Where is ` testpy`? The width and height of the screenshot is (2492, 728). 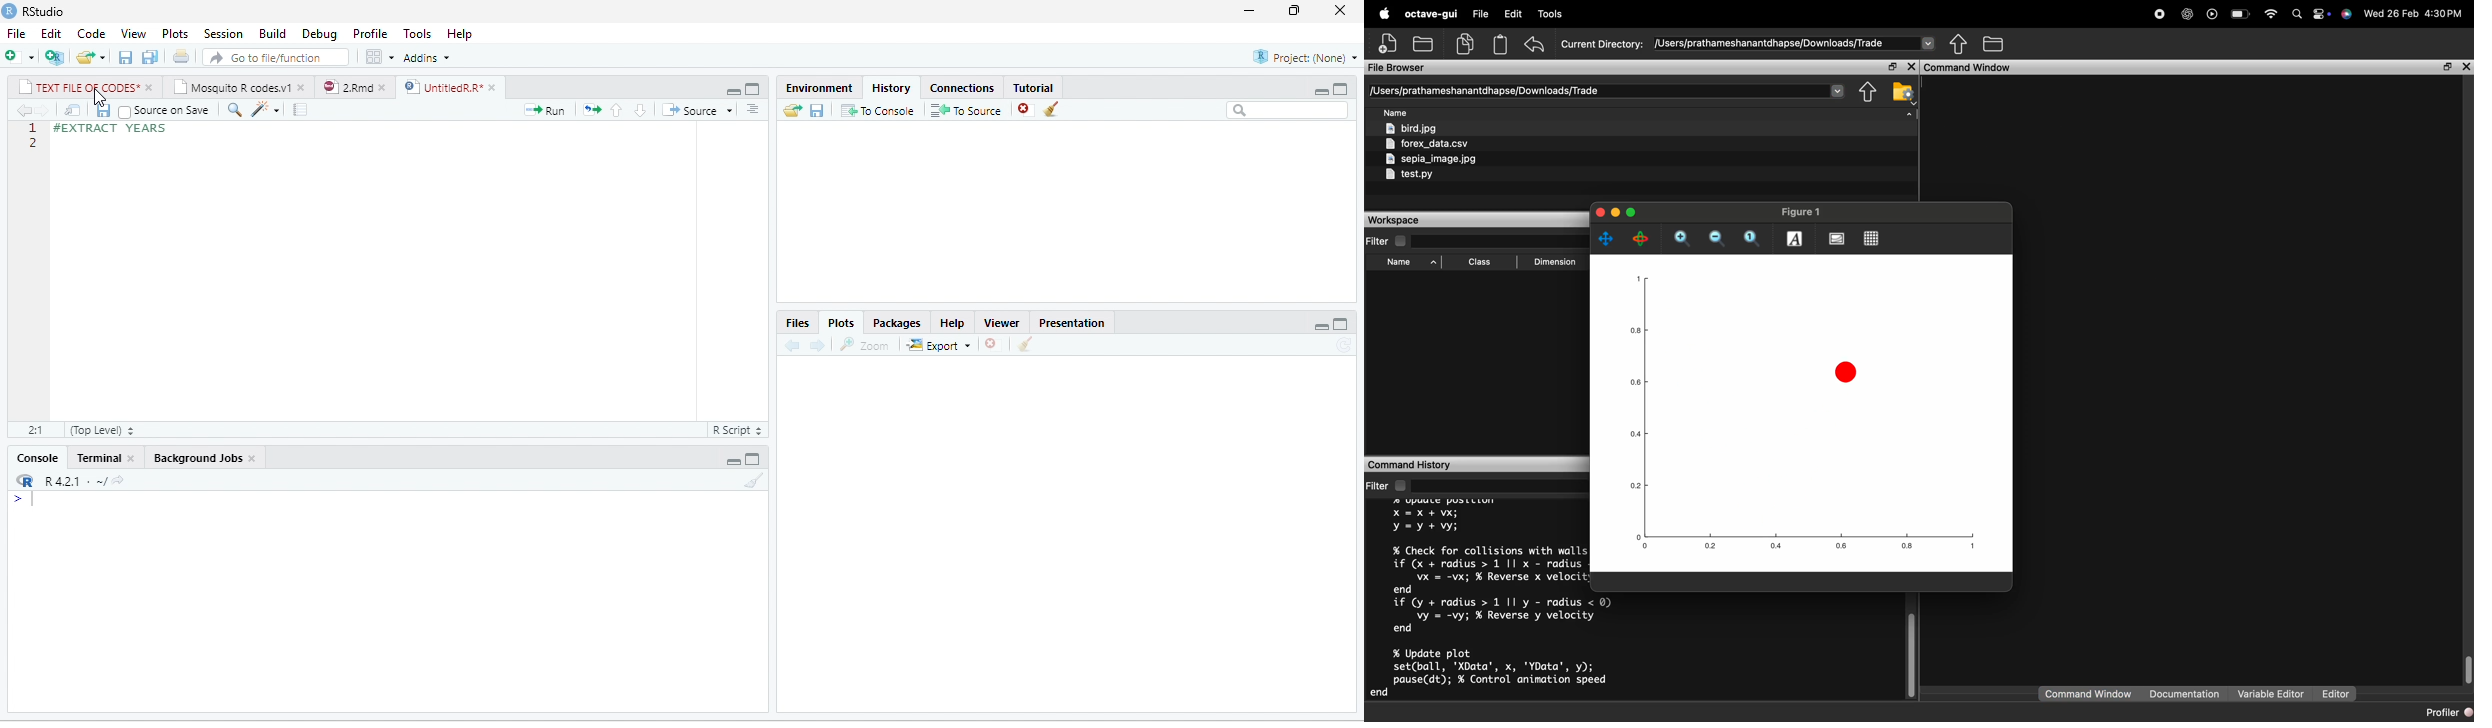  testpy is located at coordinates (1409, 174).